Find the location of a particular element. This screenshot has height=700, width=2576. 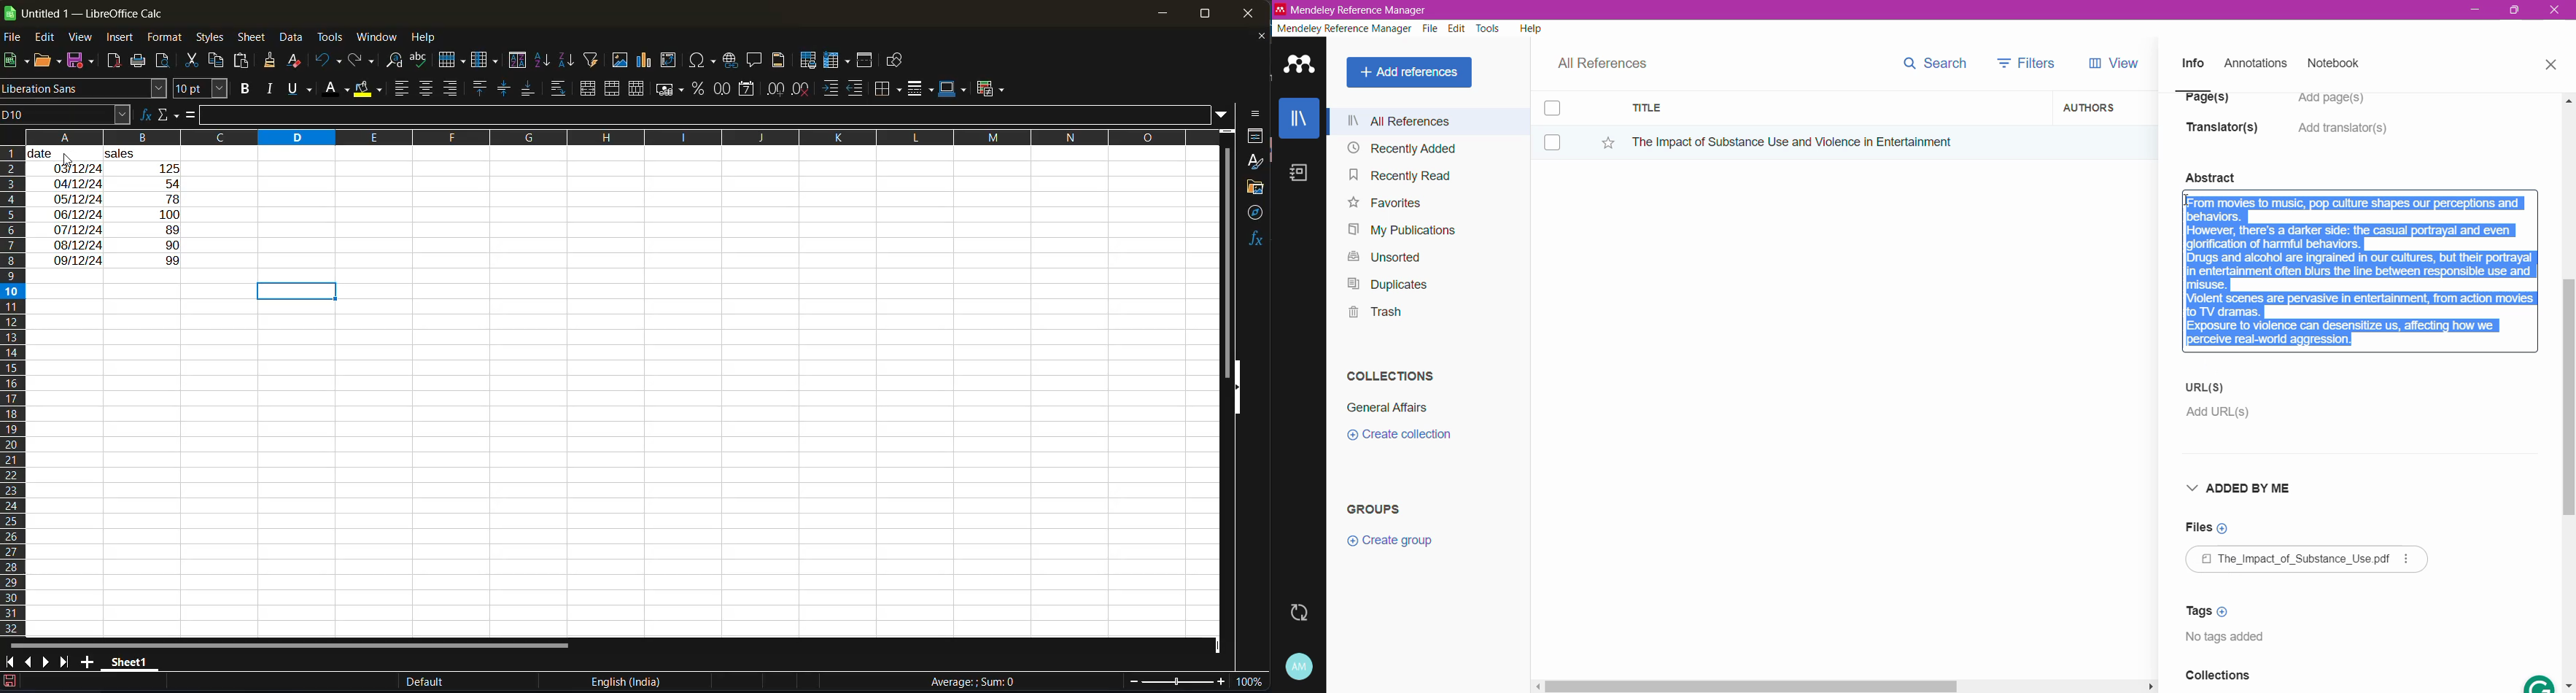

zoom slider is located at coordinates (1175, 682).